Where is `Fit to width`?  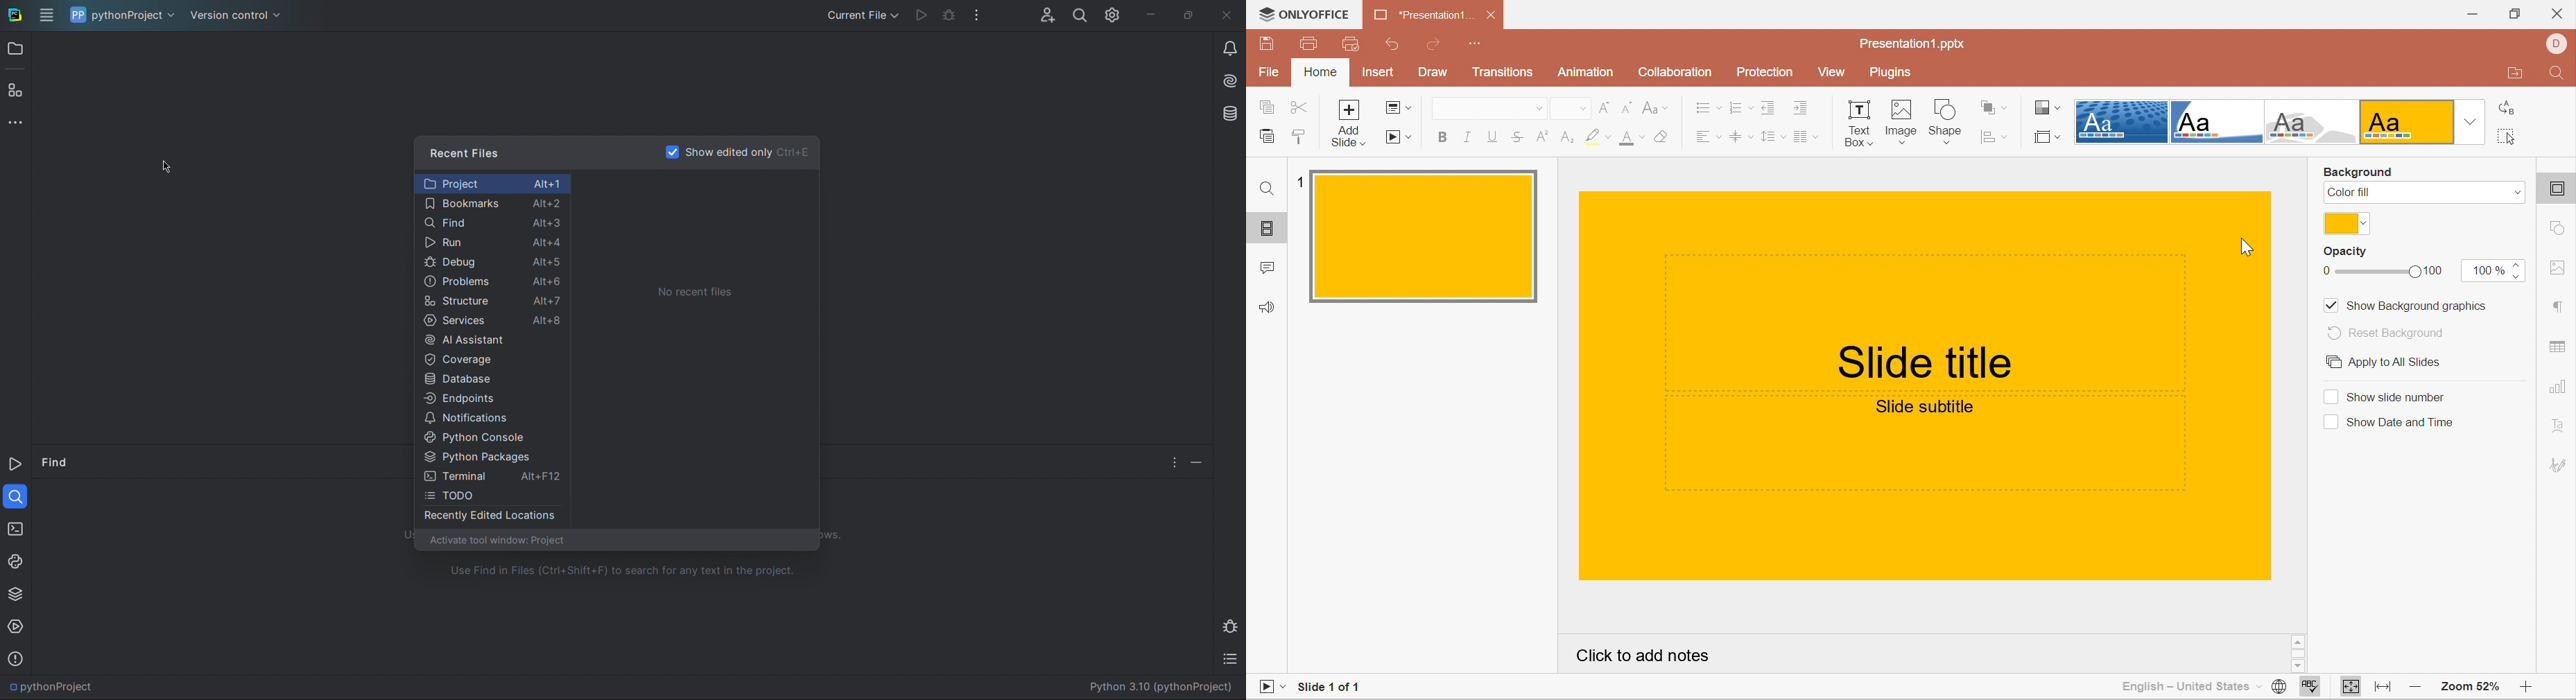
Fit to width is located at coordinates (2385, 688).